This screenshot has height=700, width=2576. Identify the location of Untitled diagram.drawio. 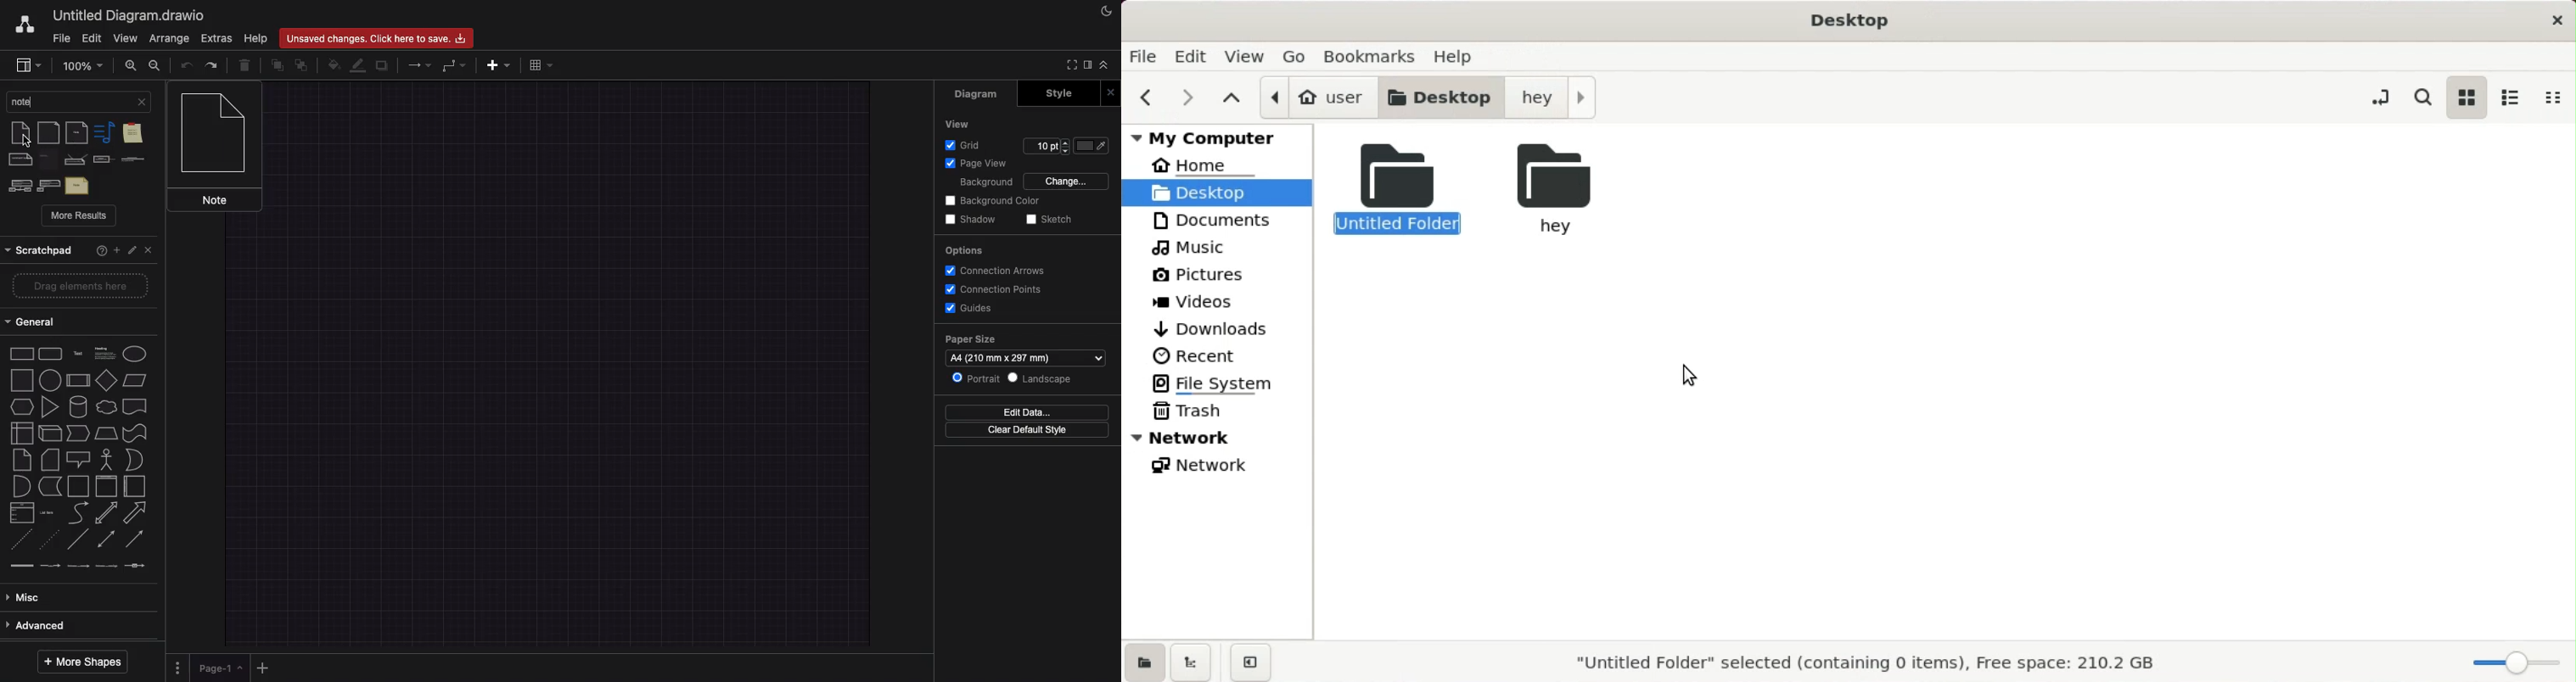
(131, 14).